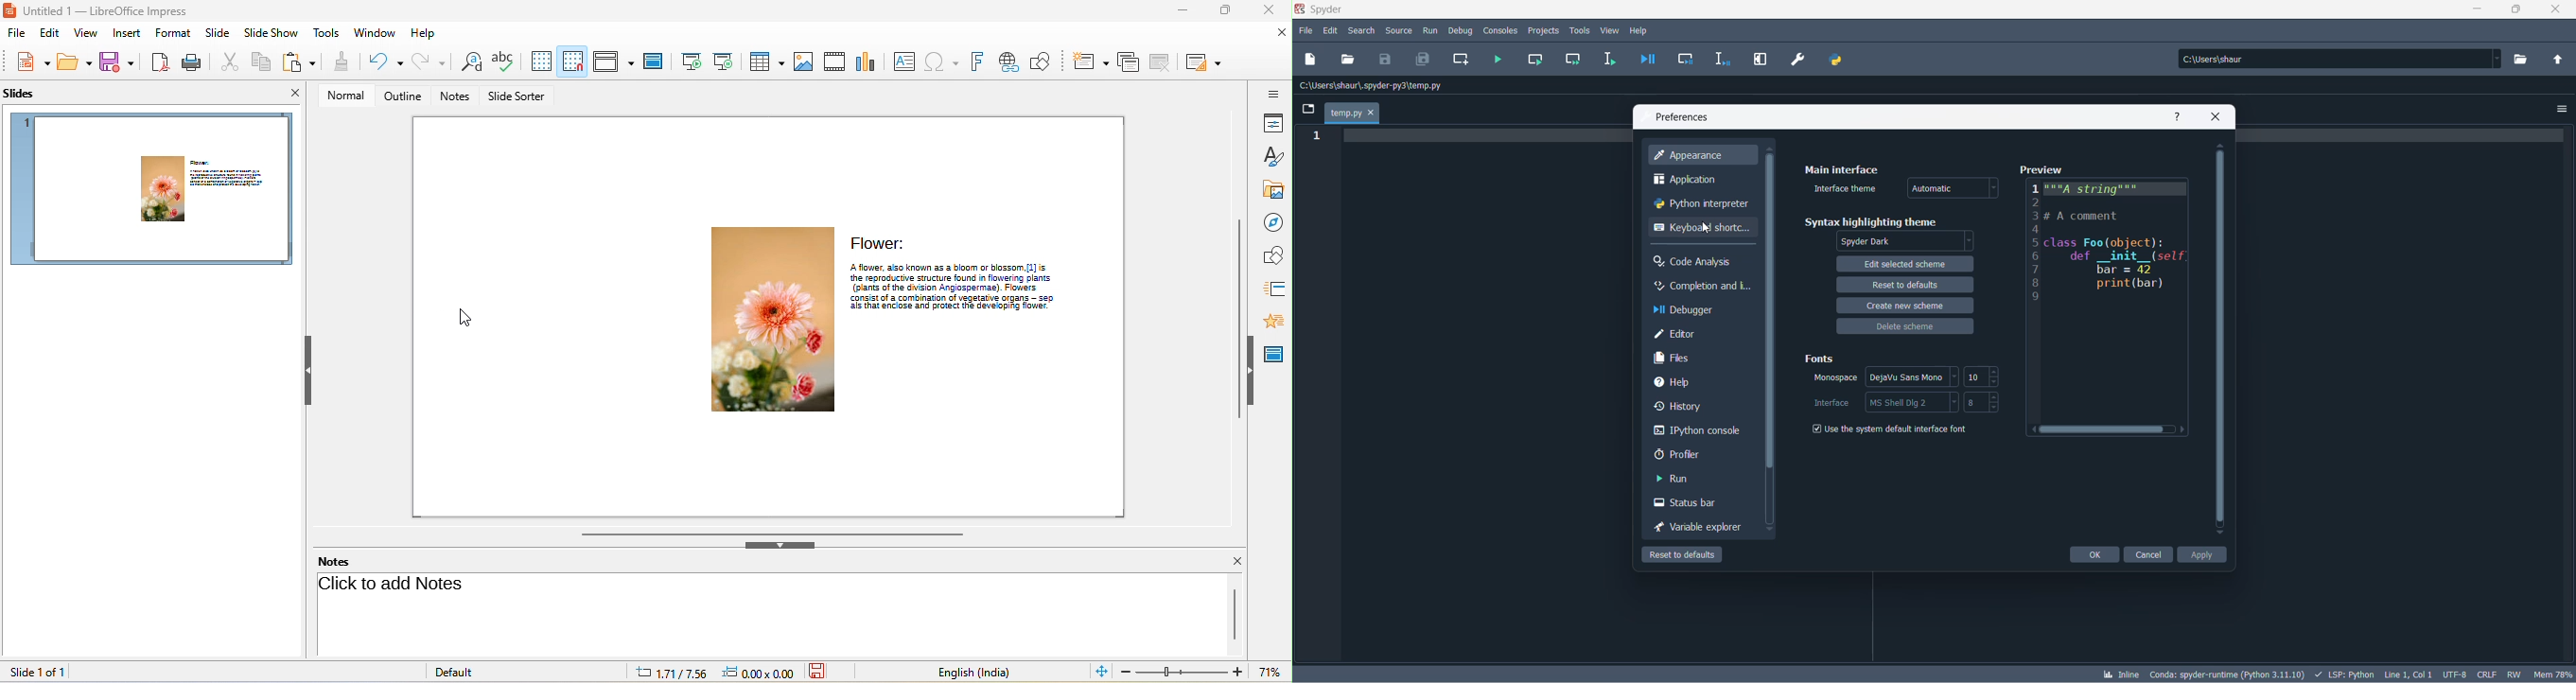  Describe the element at coordinates (376, 34) in the screenshot. I see `window` at that location.